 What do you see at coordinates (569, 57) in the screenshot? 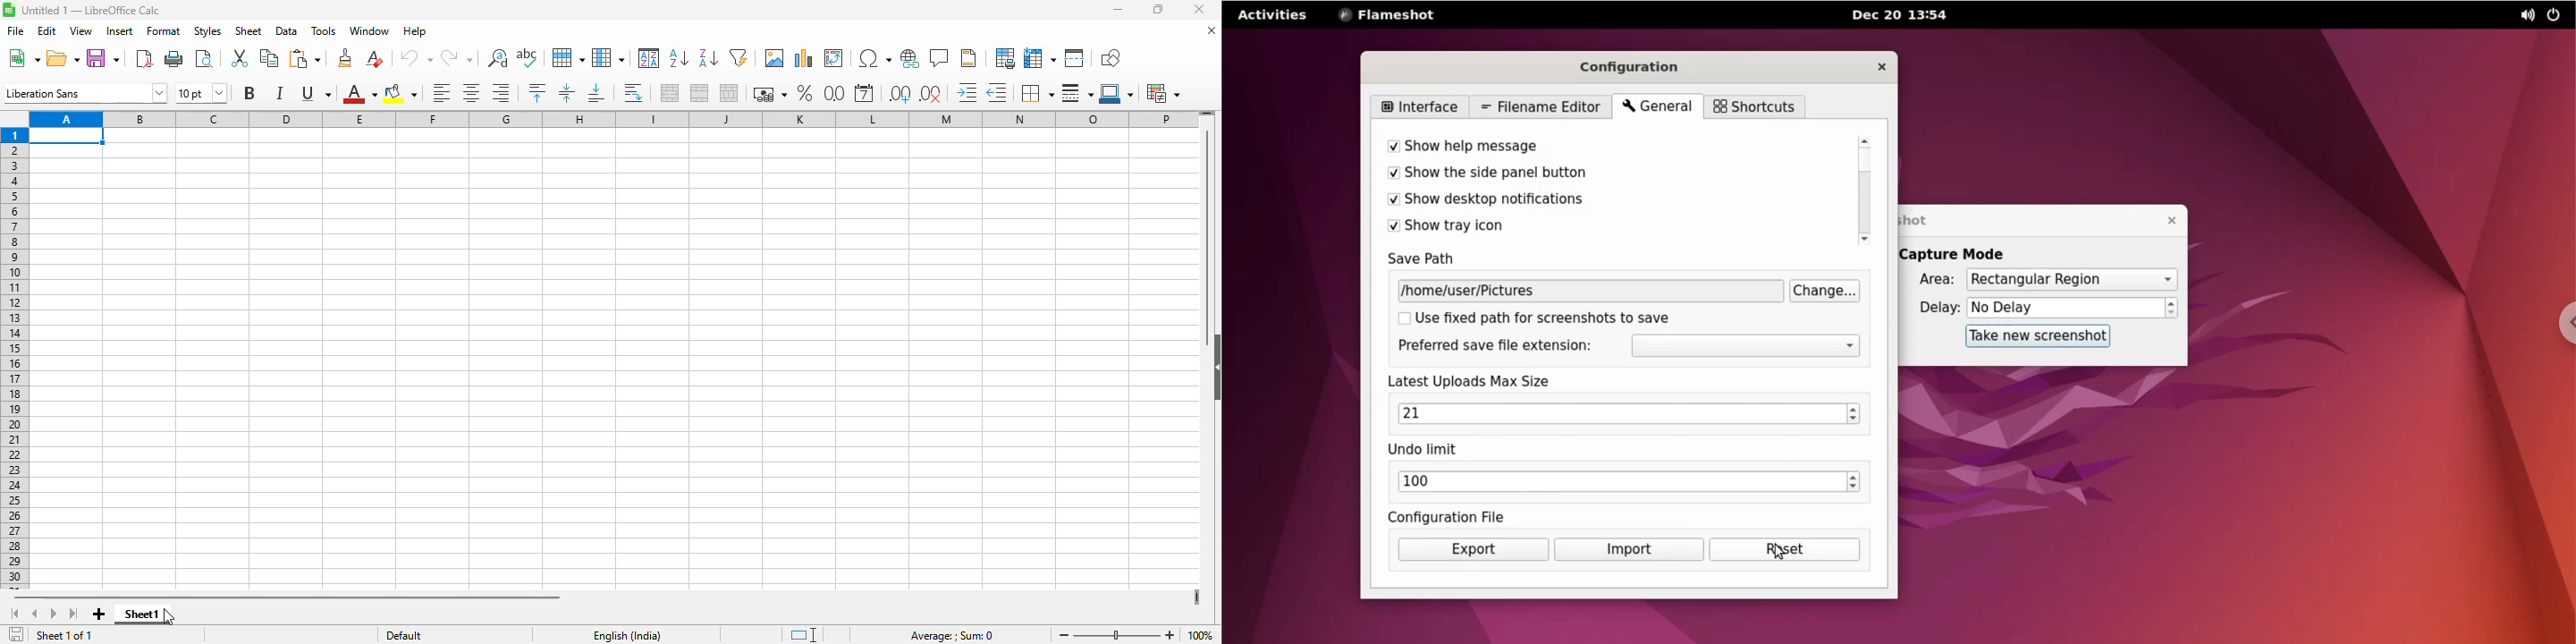
I see `row` at bounding box center [569, 57].